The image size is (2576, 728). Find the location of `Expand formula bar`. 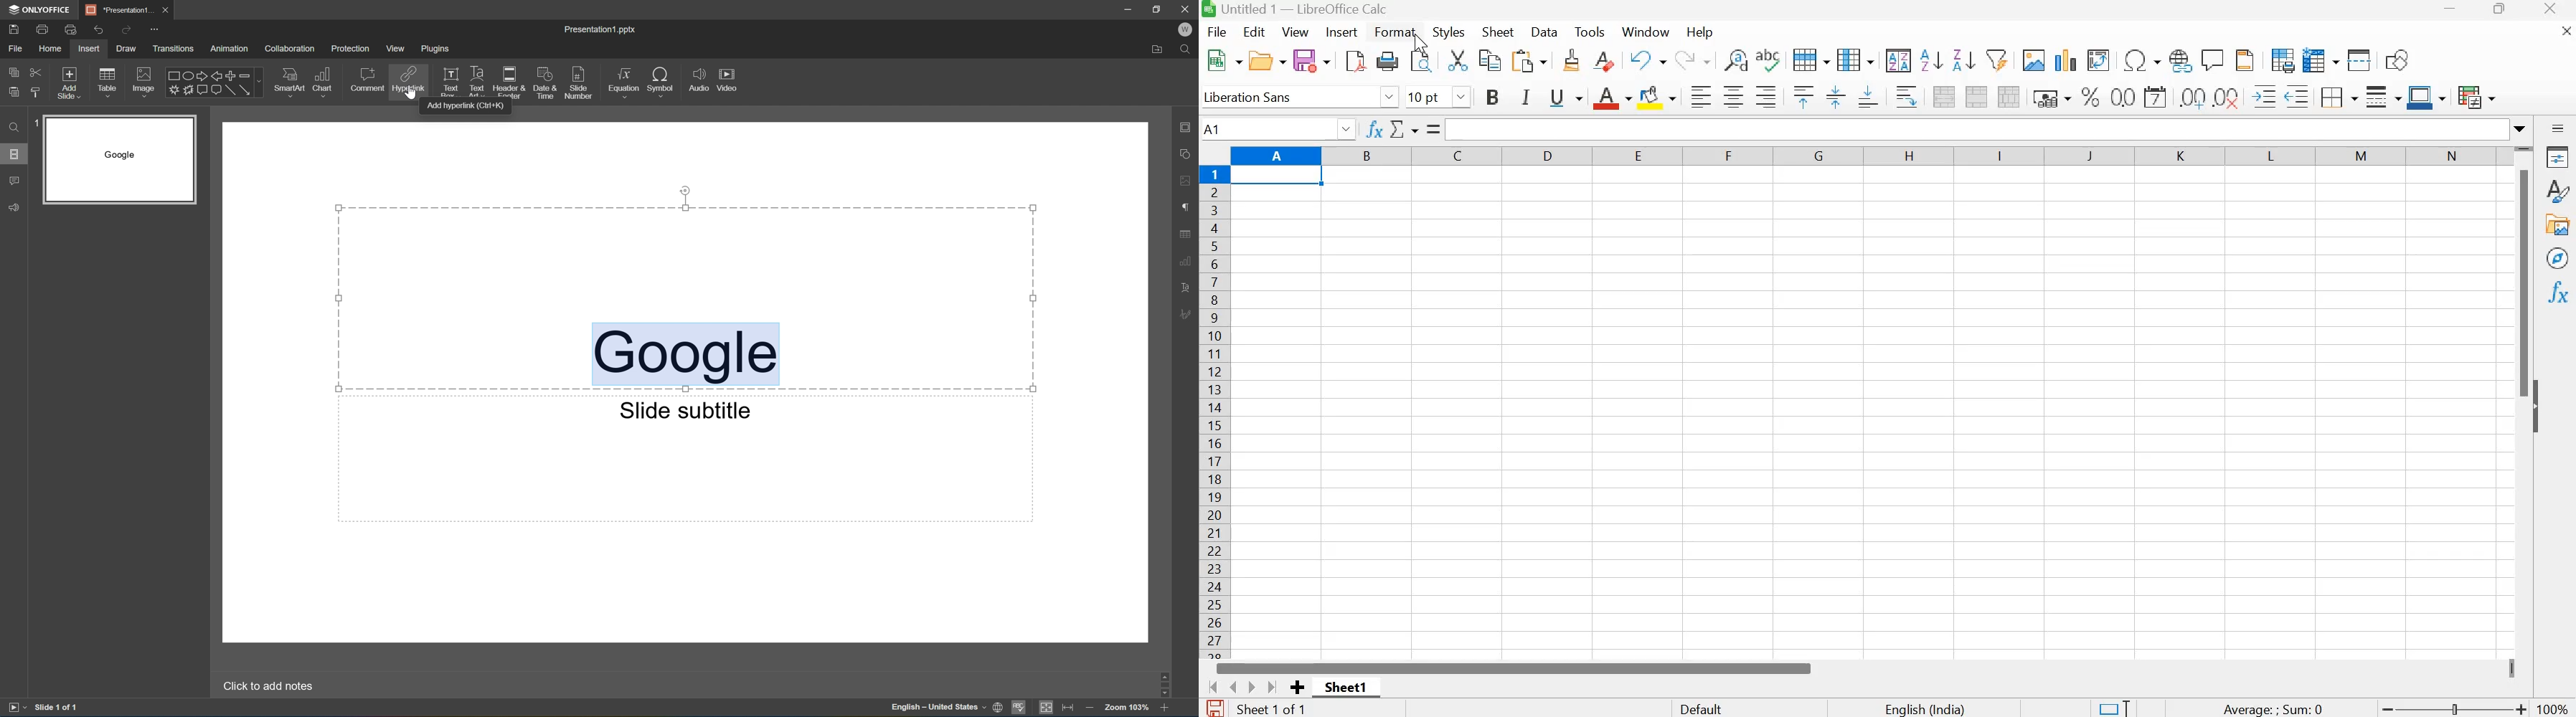

Expand formula bar is located at coordinates (2522, 128).